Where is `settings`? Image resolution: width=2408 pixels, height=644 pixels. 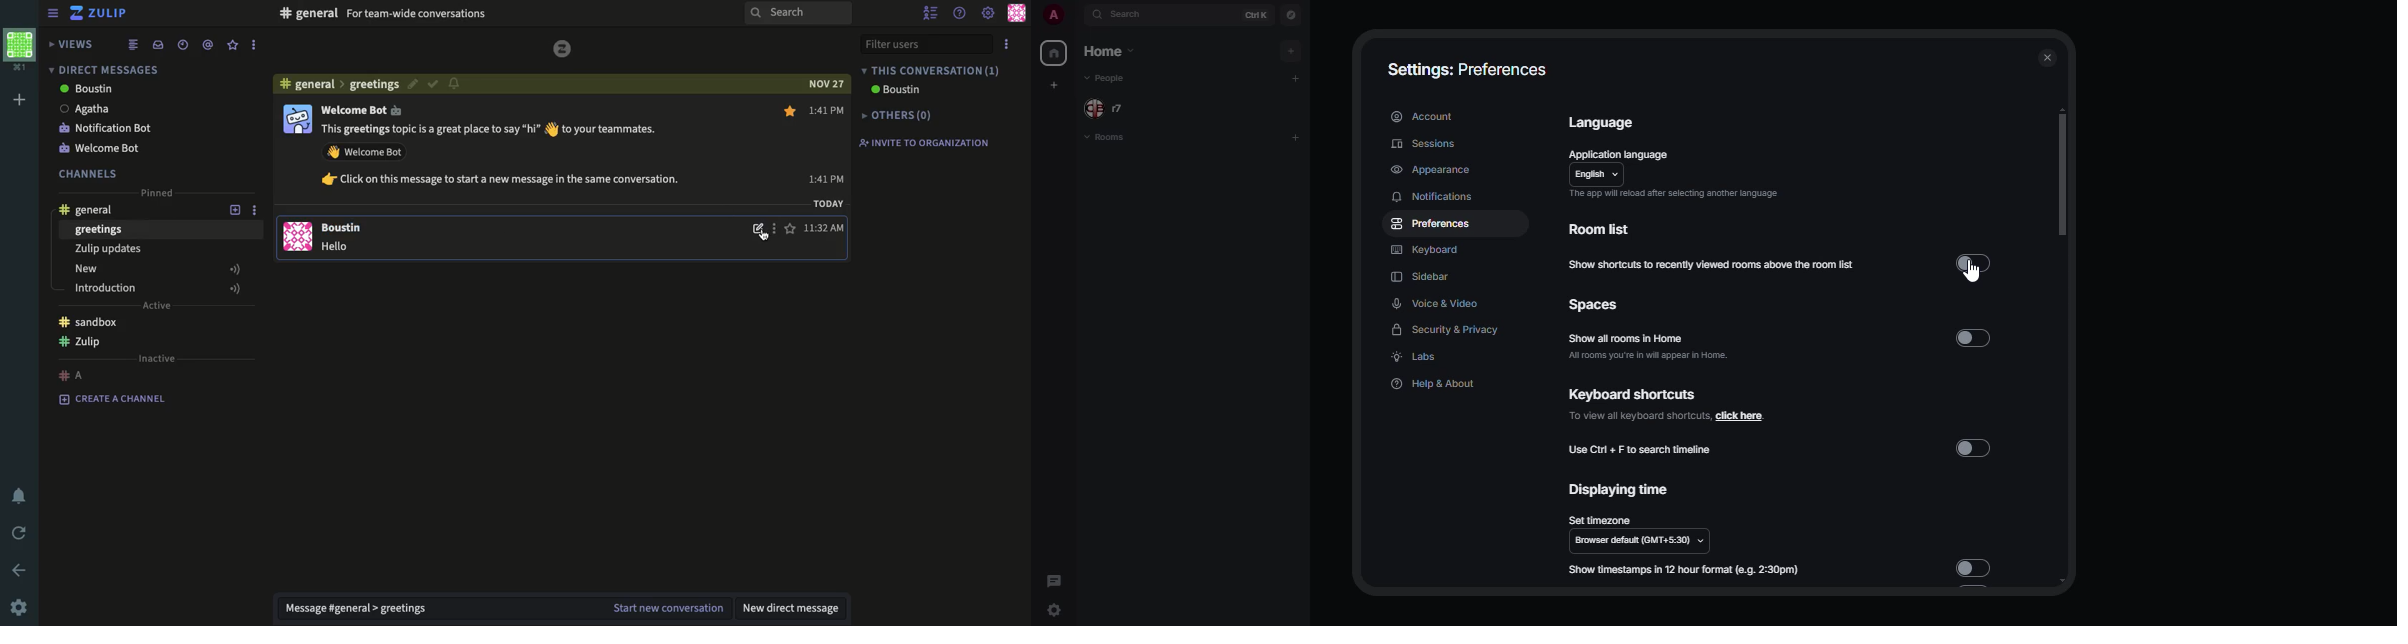
settings is located at coordinates (989, 14).